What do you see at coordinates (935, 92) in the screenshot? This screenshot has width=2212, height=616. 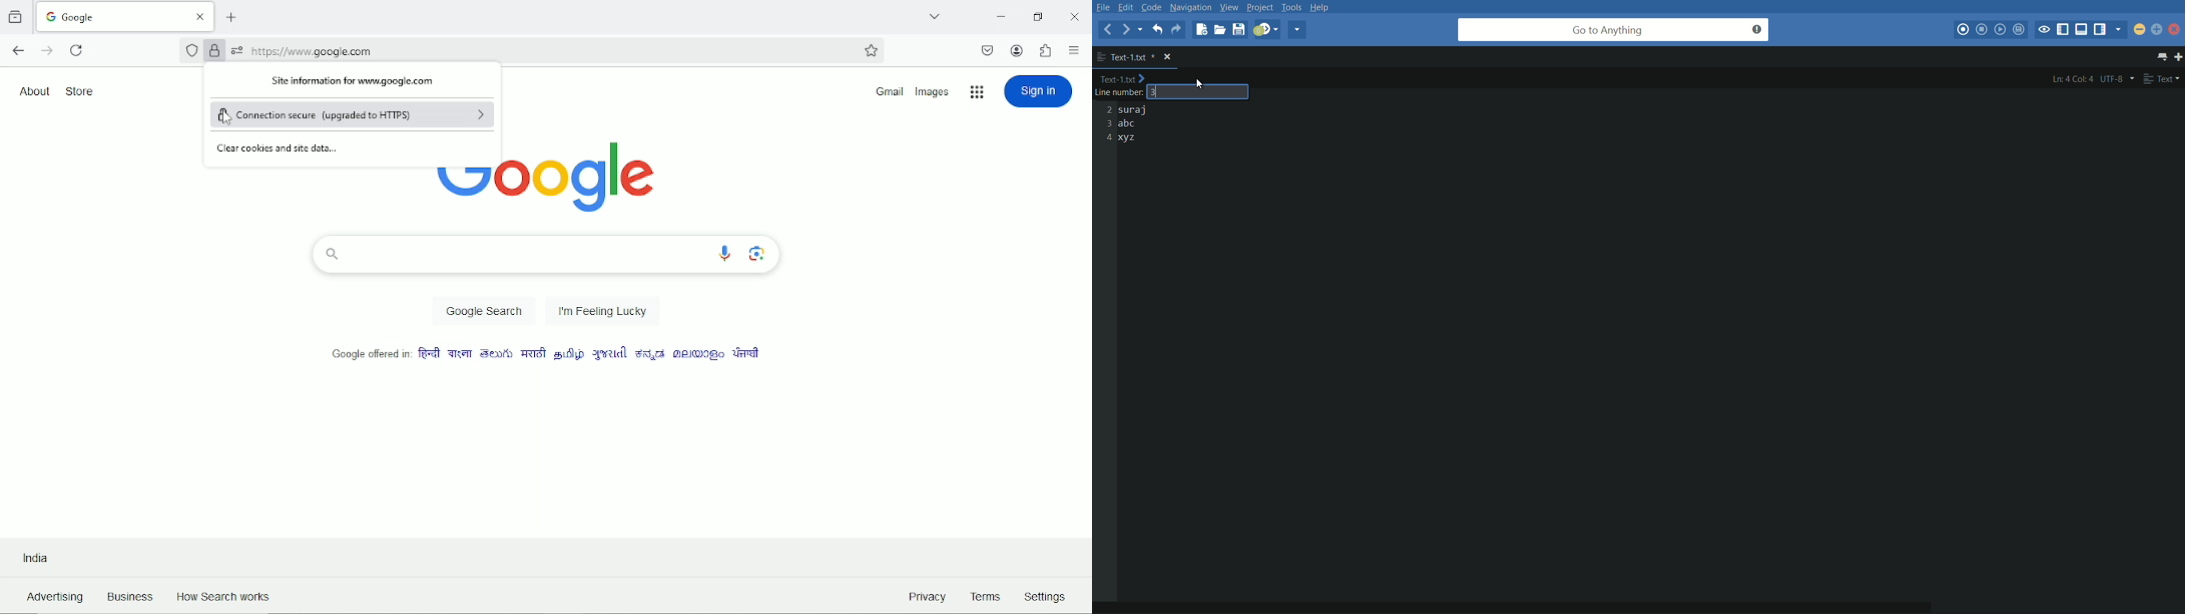 I see `Images` at bounding box center [935, 92].